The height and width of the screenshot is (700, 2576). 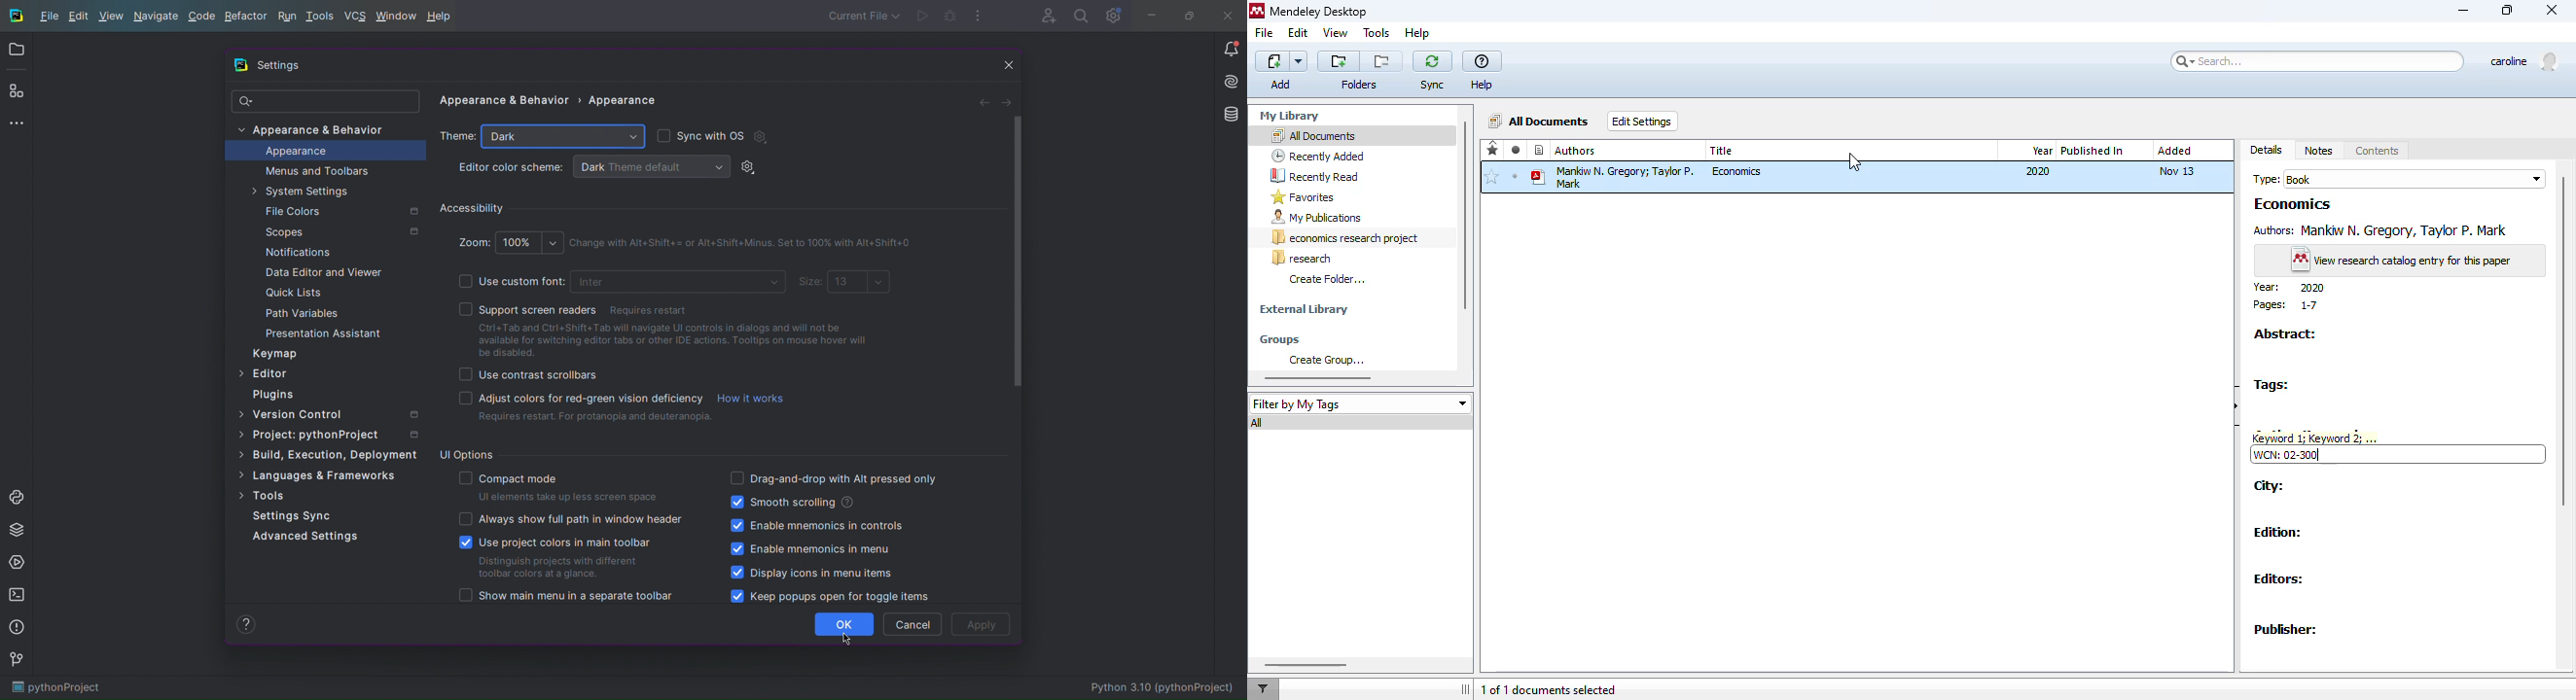 What do you see at coordinates (1281, 71) in the screenshot?
I see `add` at bounding box center [1281, 71].